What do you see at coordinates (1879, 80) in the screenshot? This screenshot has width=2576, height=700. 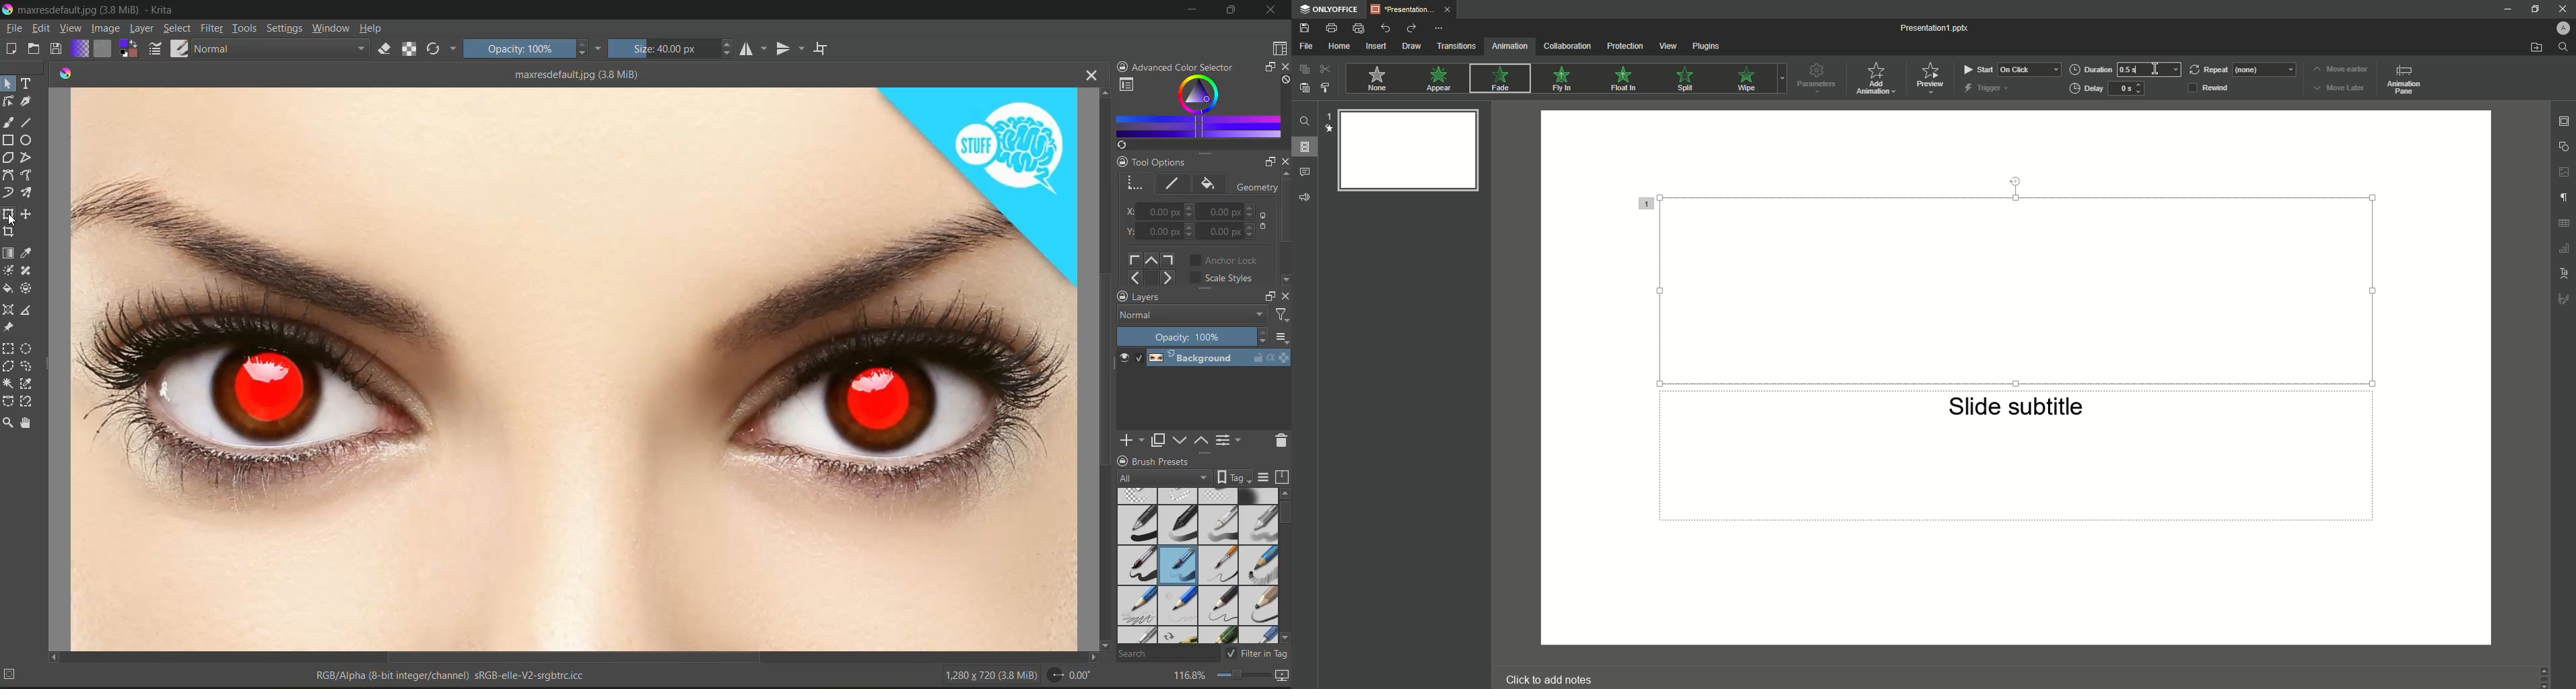 I see `Add Animation` at bounding box center [1879, 80].